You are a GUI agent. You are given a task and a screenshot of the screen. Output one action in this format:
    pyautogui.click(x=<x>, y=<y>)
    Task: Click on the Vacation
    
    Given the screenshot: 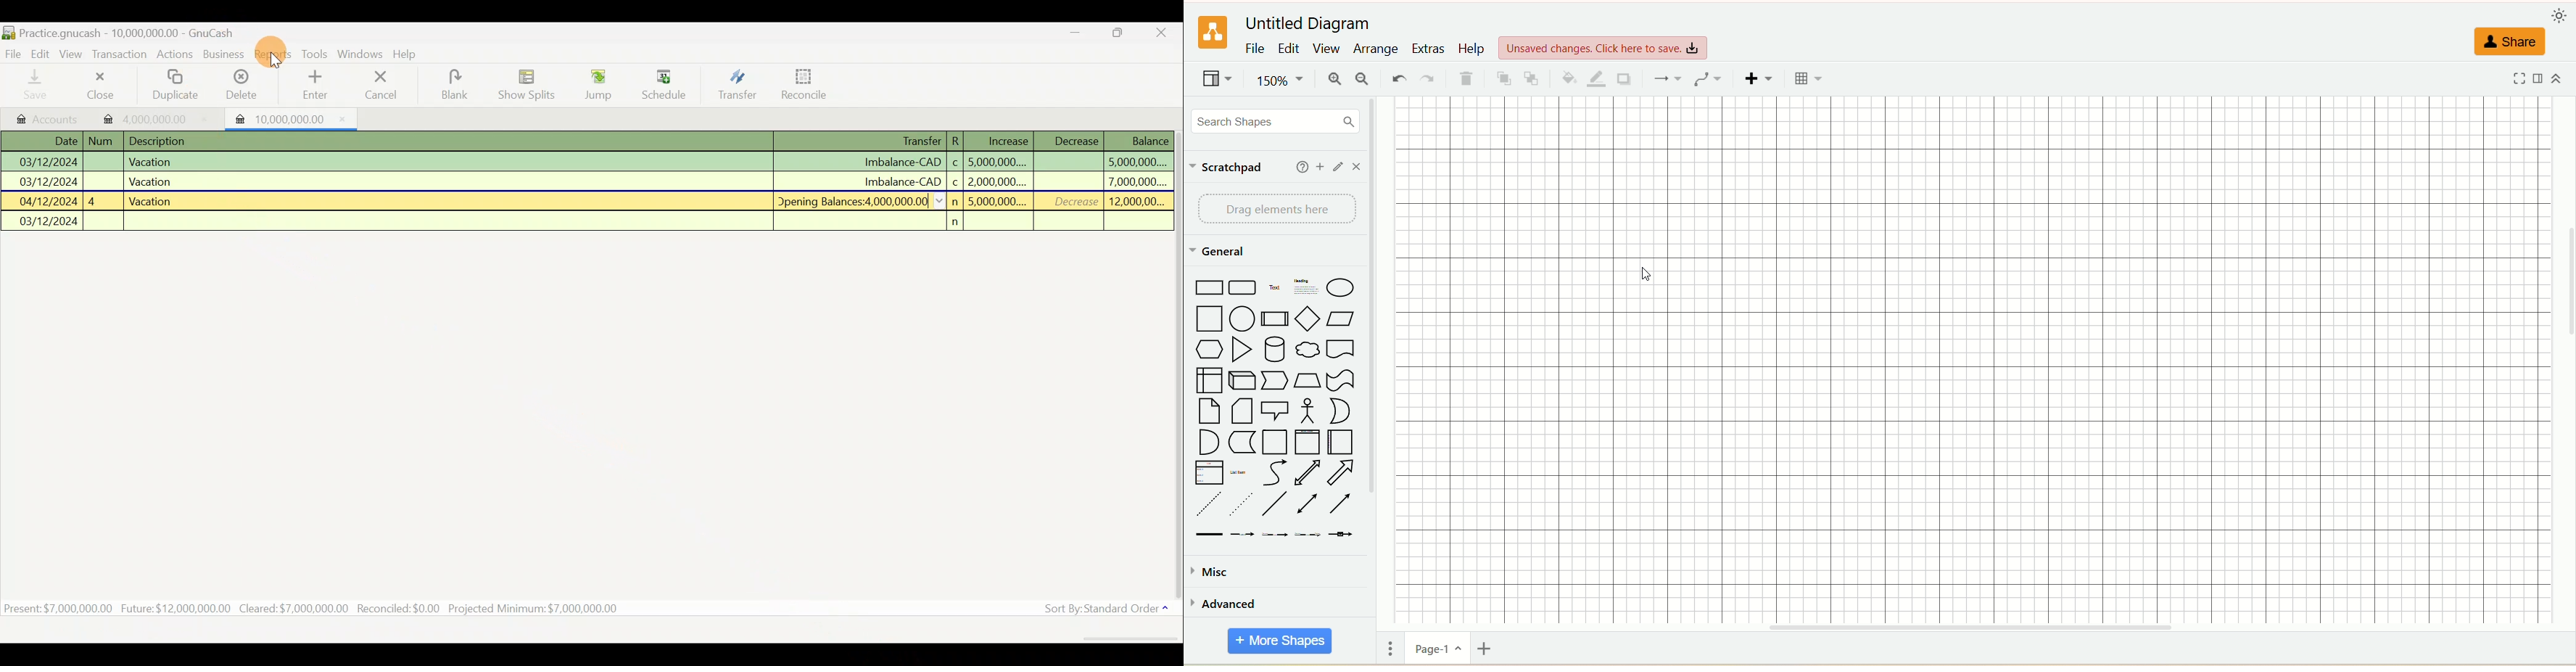 What is the action you would take?
    pyautogui.click(x=149, y=181)
    